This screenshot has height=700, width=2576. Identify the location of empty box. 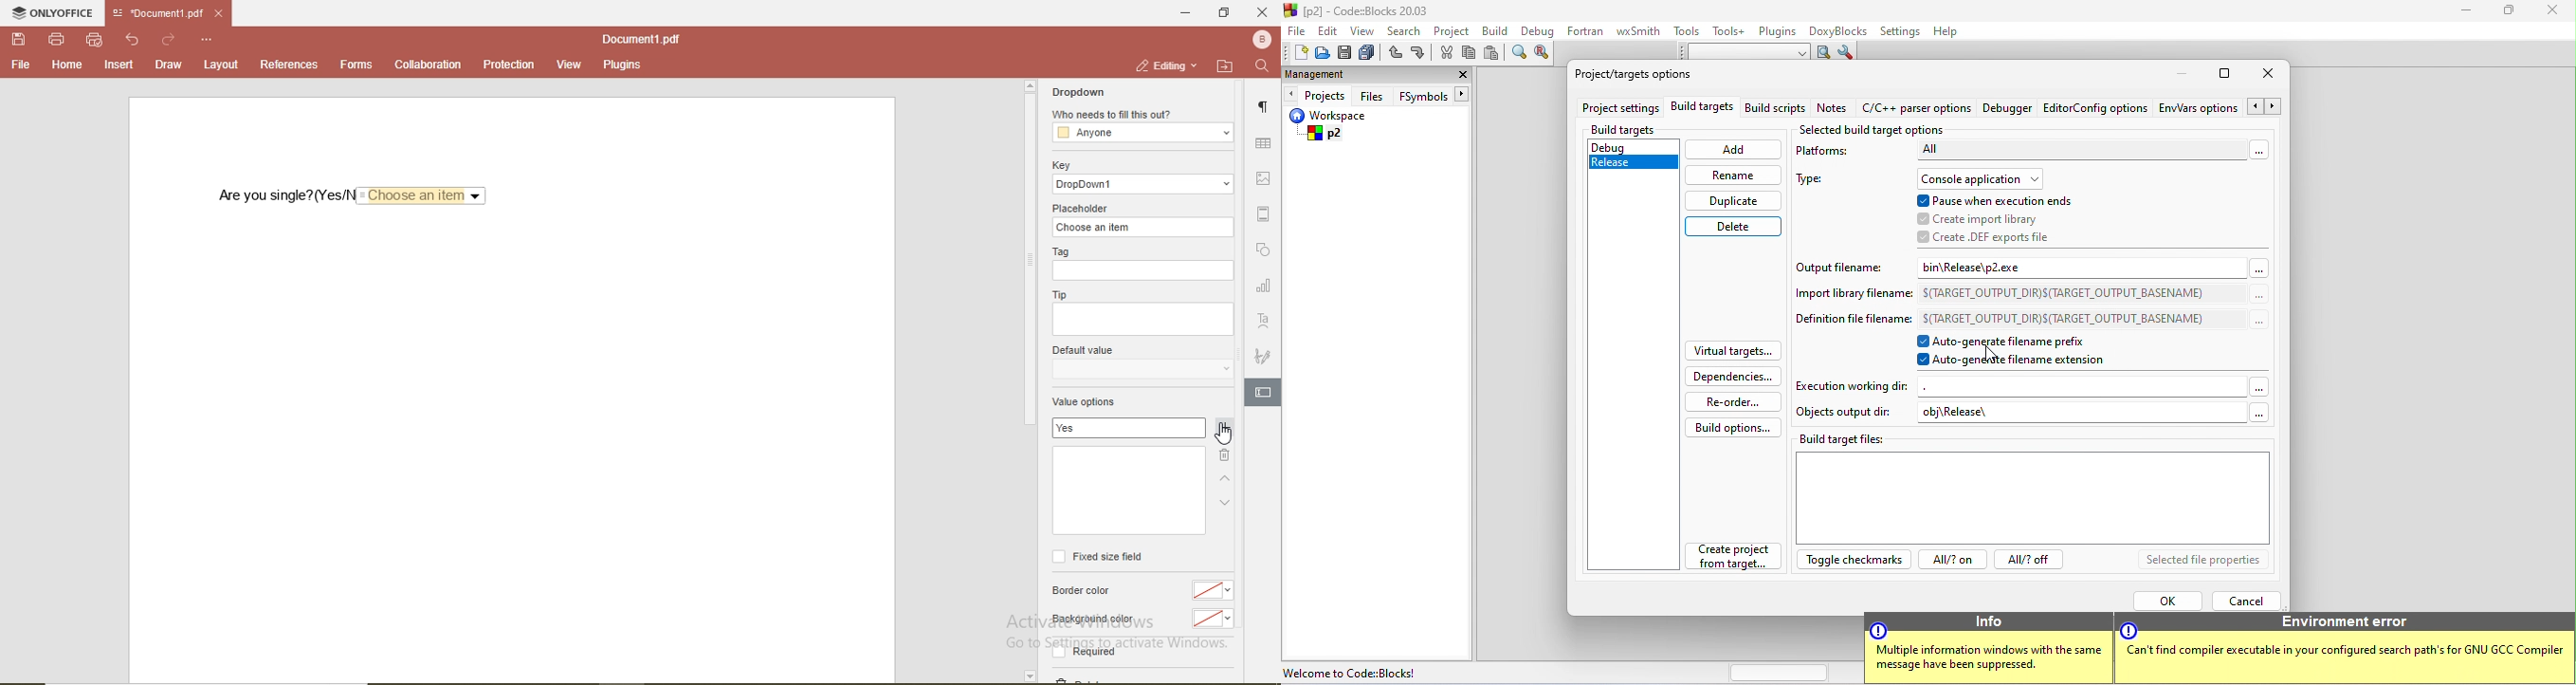
(1145, 319).